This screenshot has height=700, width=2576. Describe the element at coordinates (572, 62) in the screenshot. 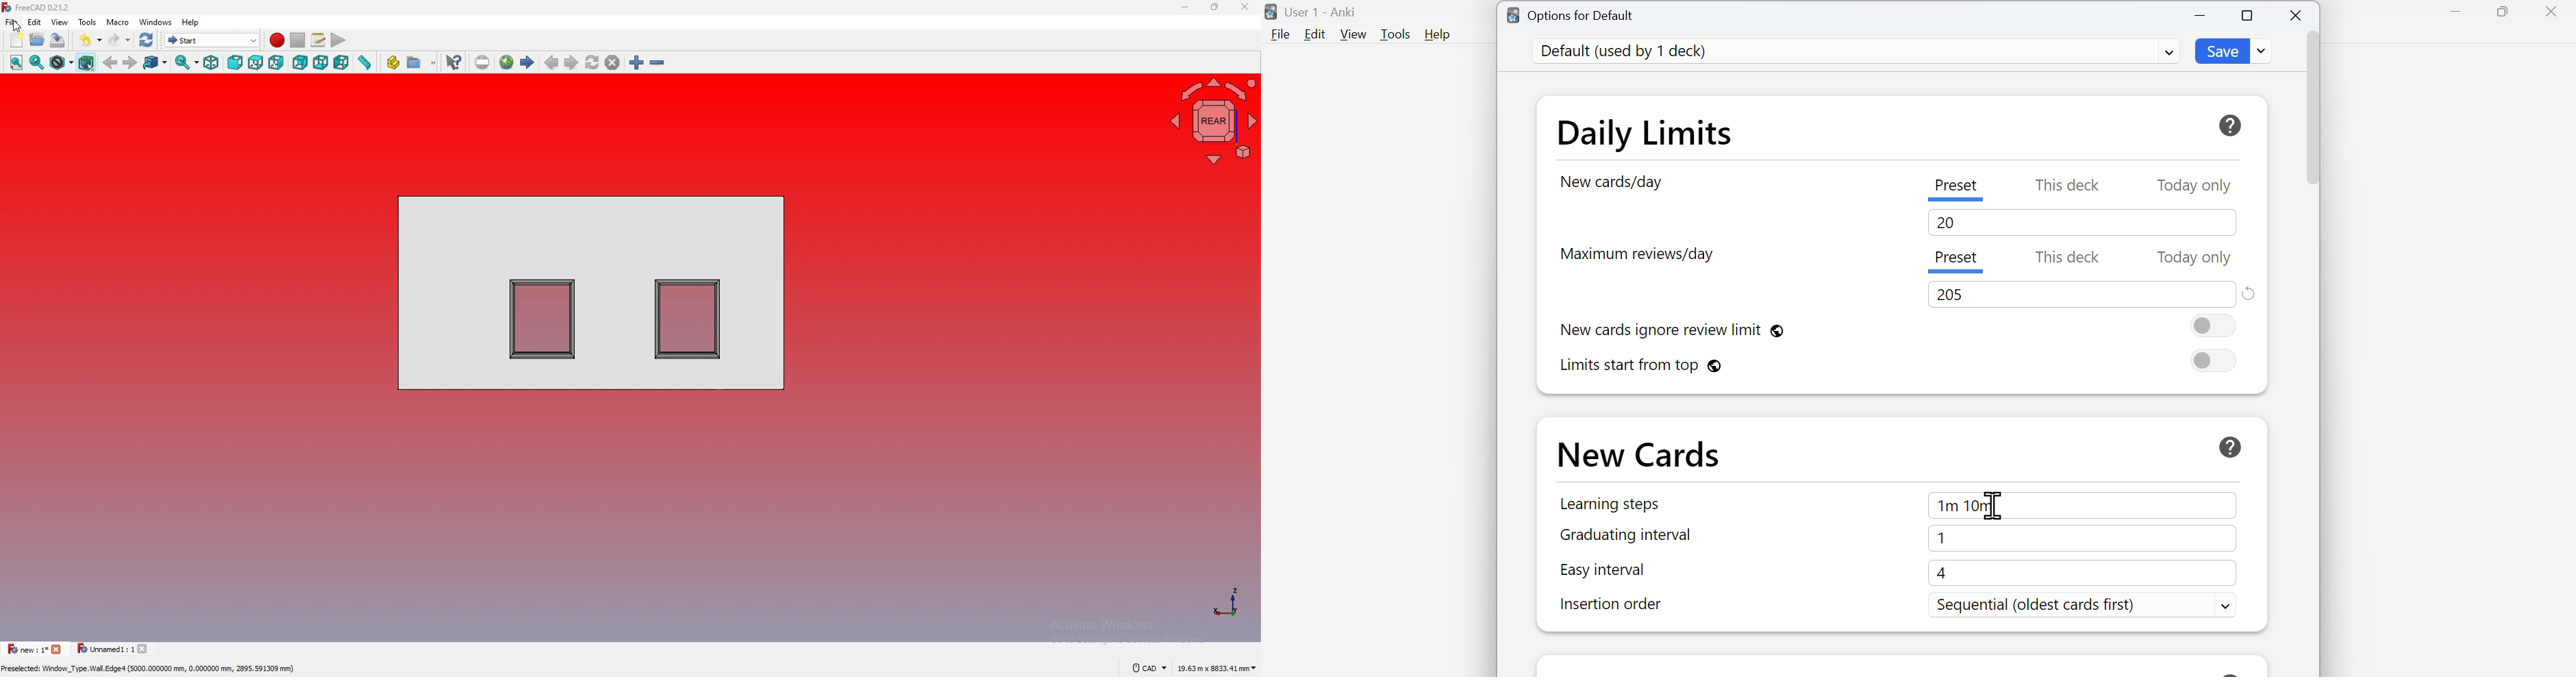

I see `next page` at that location.